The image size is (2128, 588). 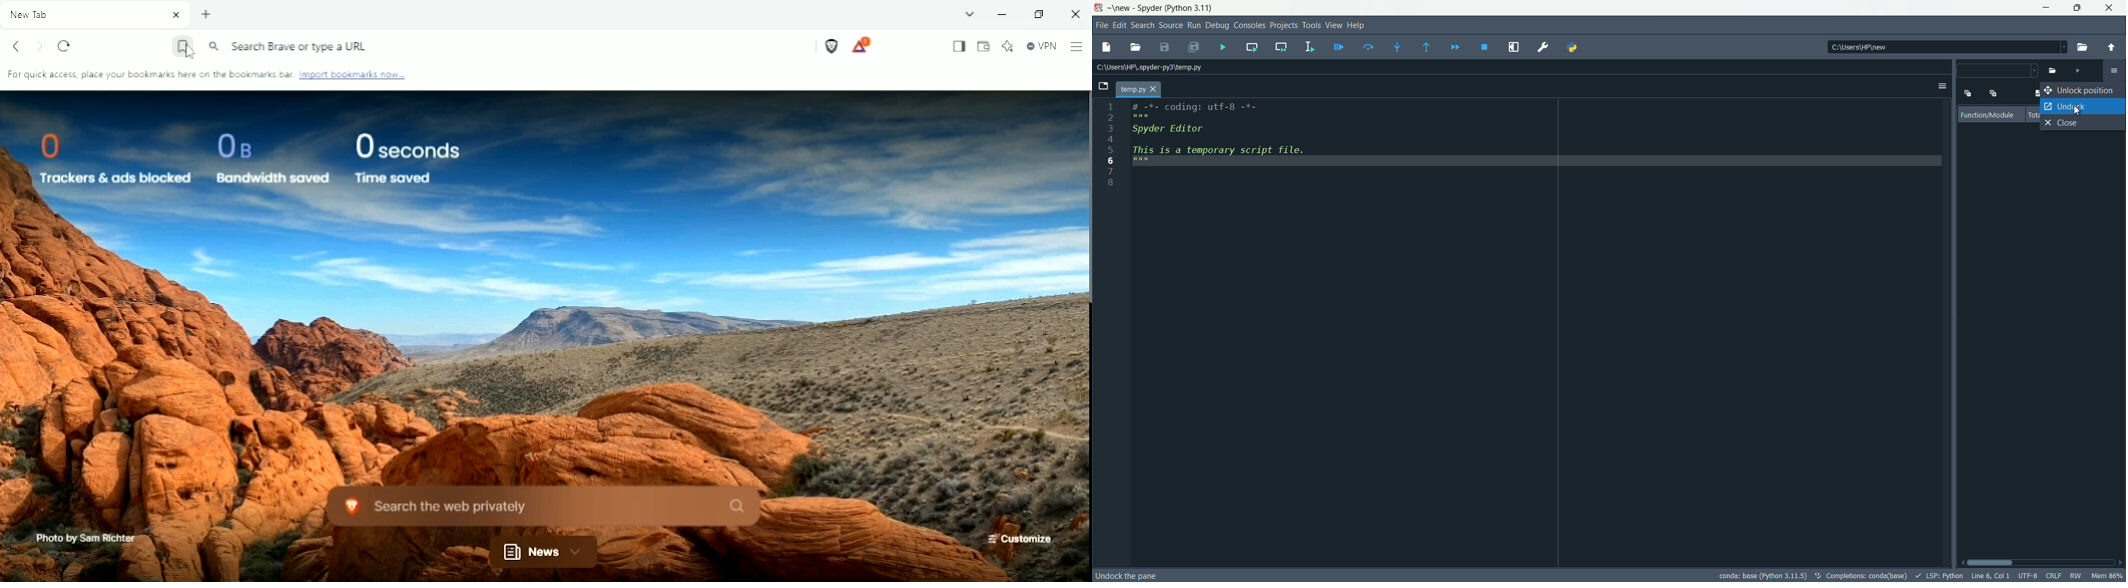 What do you see at coordinates (1110, 171) in the screenshot?
I see `7` at bounding box center [1110, 171].